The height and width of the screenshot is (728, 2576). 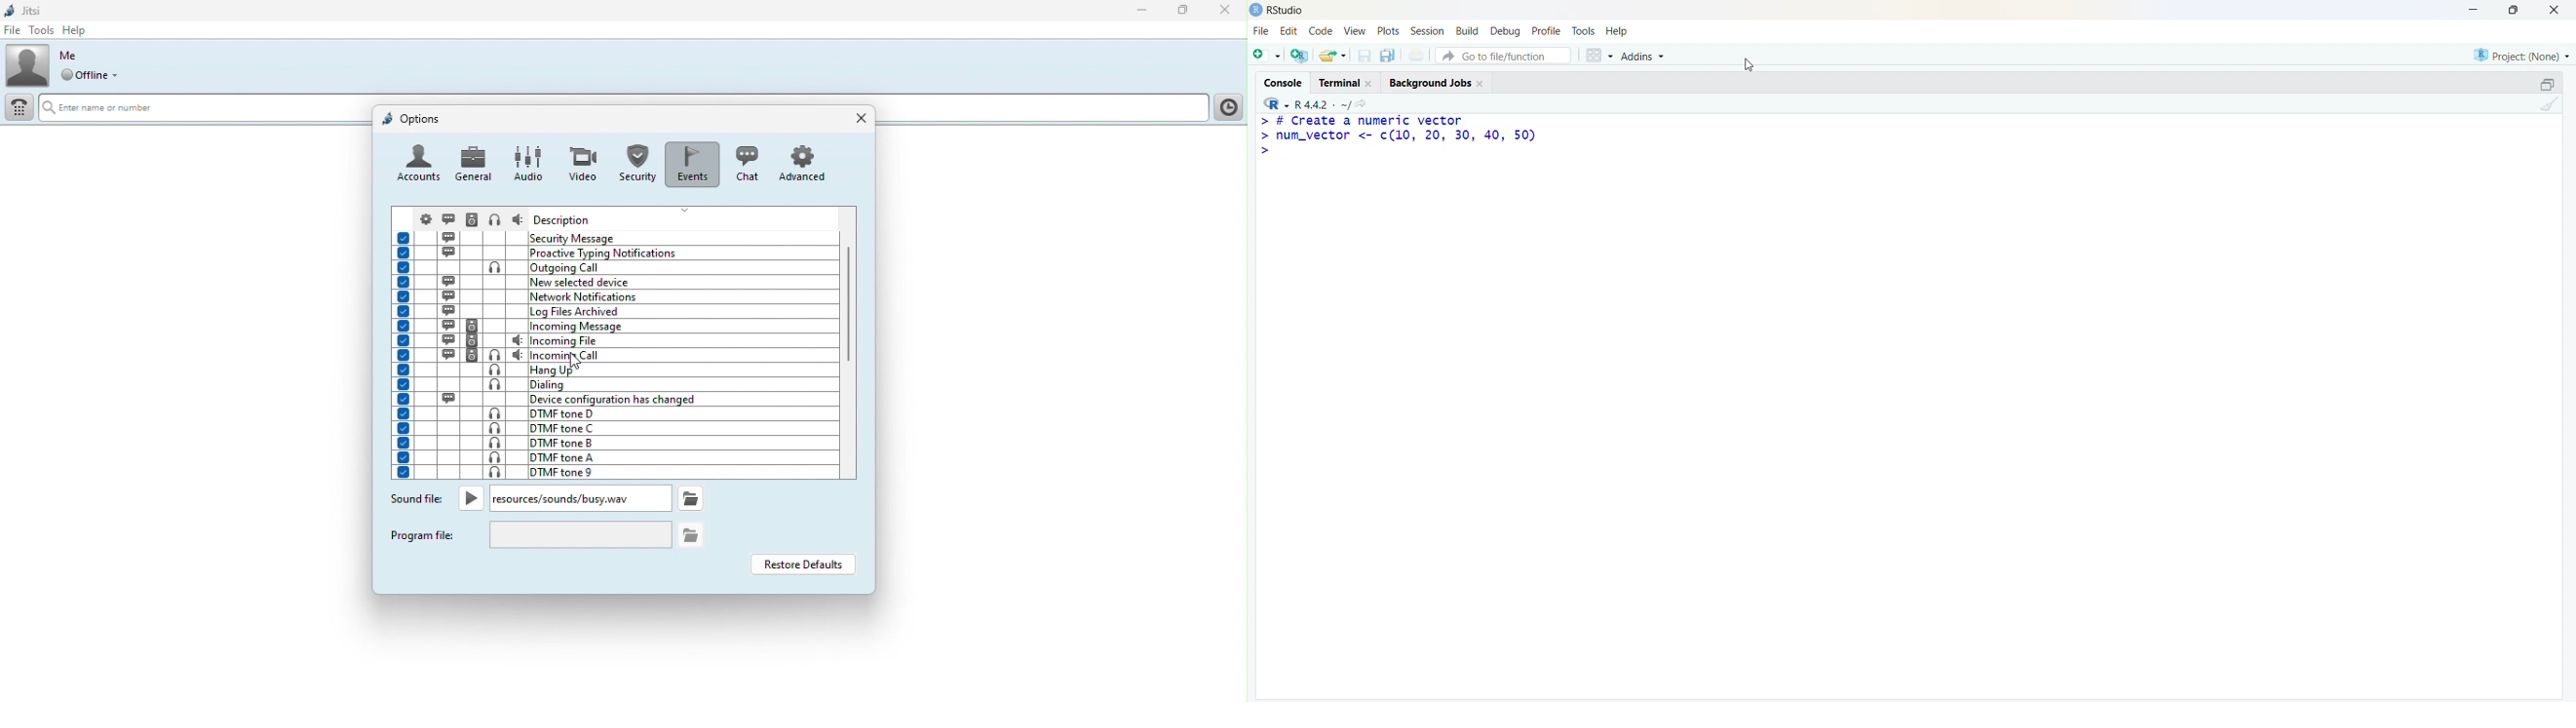 I want to click on edit, so click(x=1289, y=30).